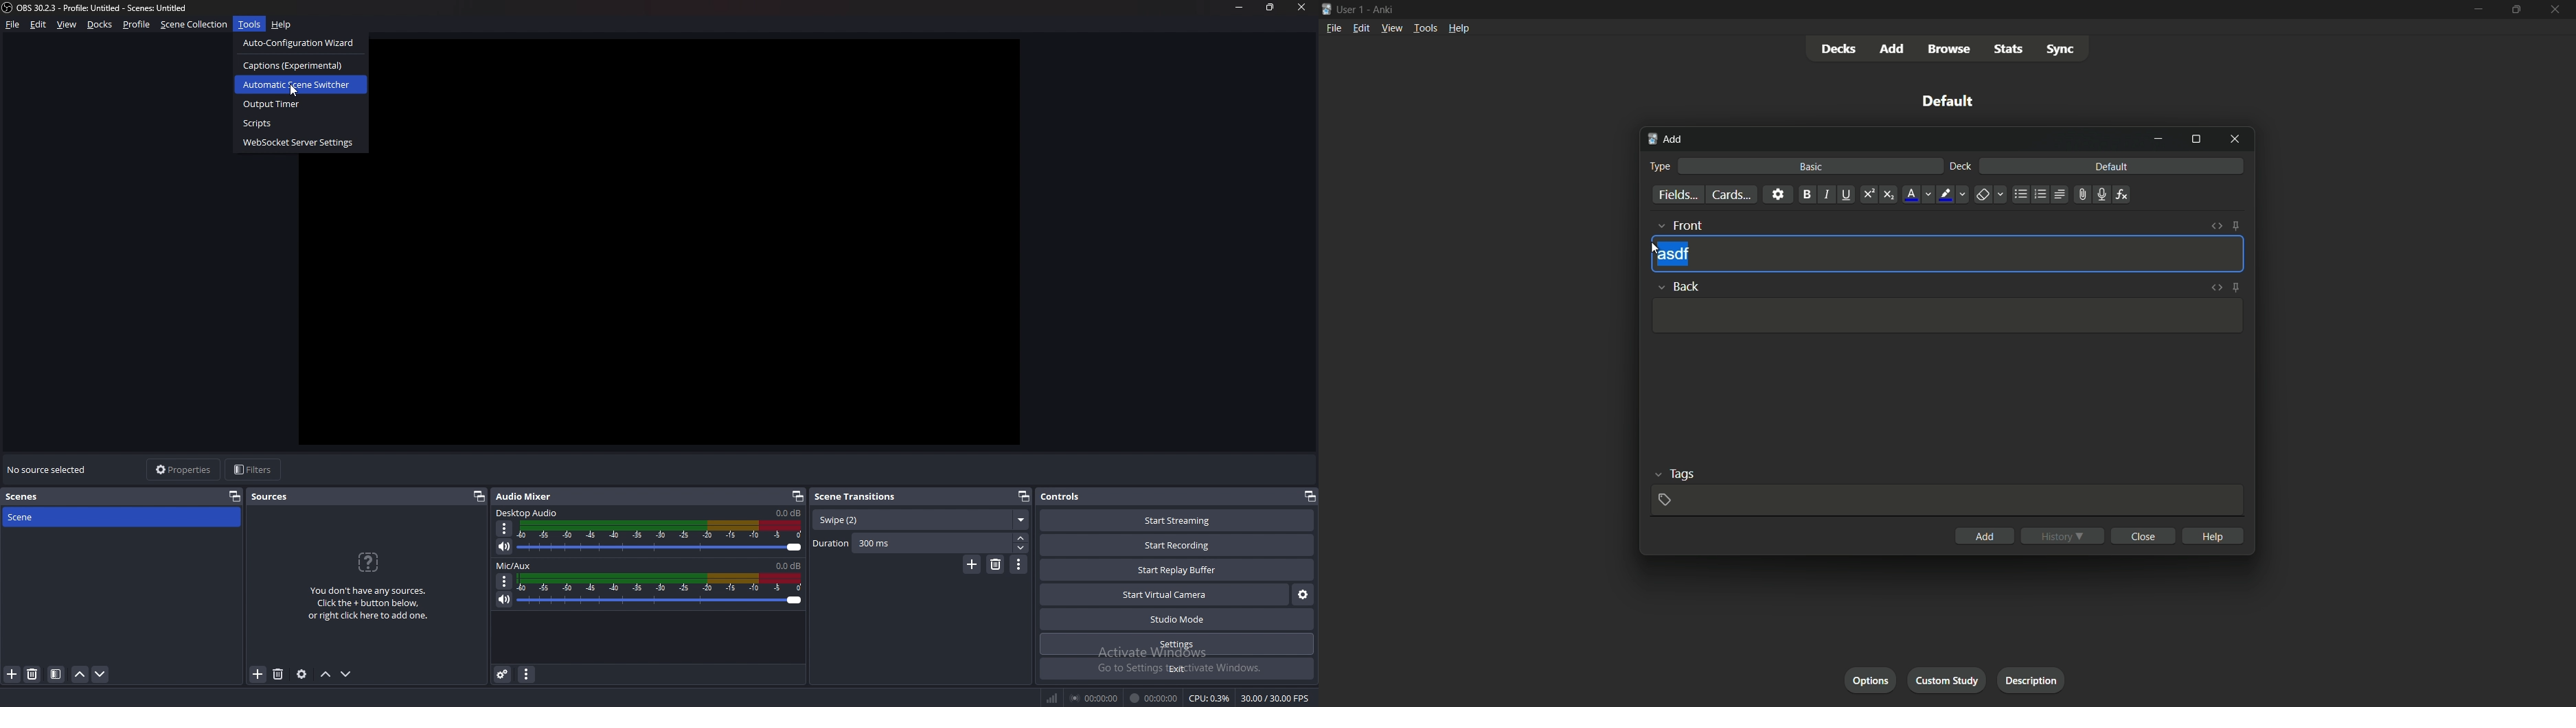  Describe the element at coordinates (1677, 194) in the screenshot. I see `fields` at that location.